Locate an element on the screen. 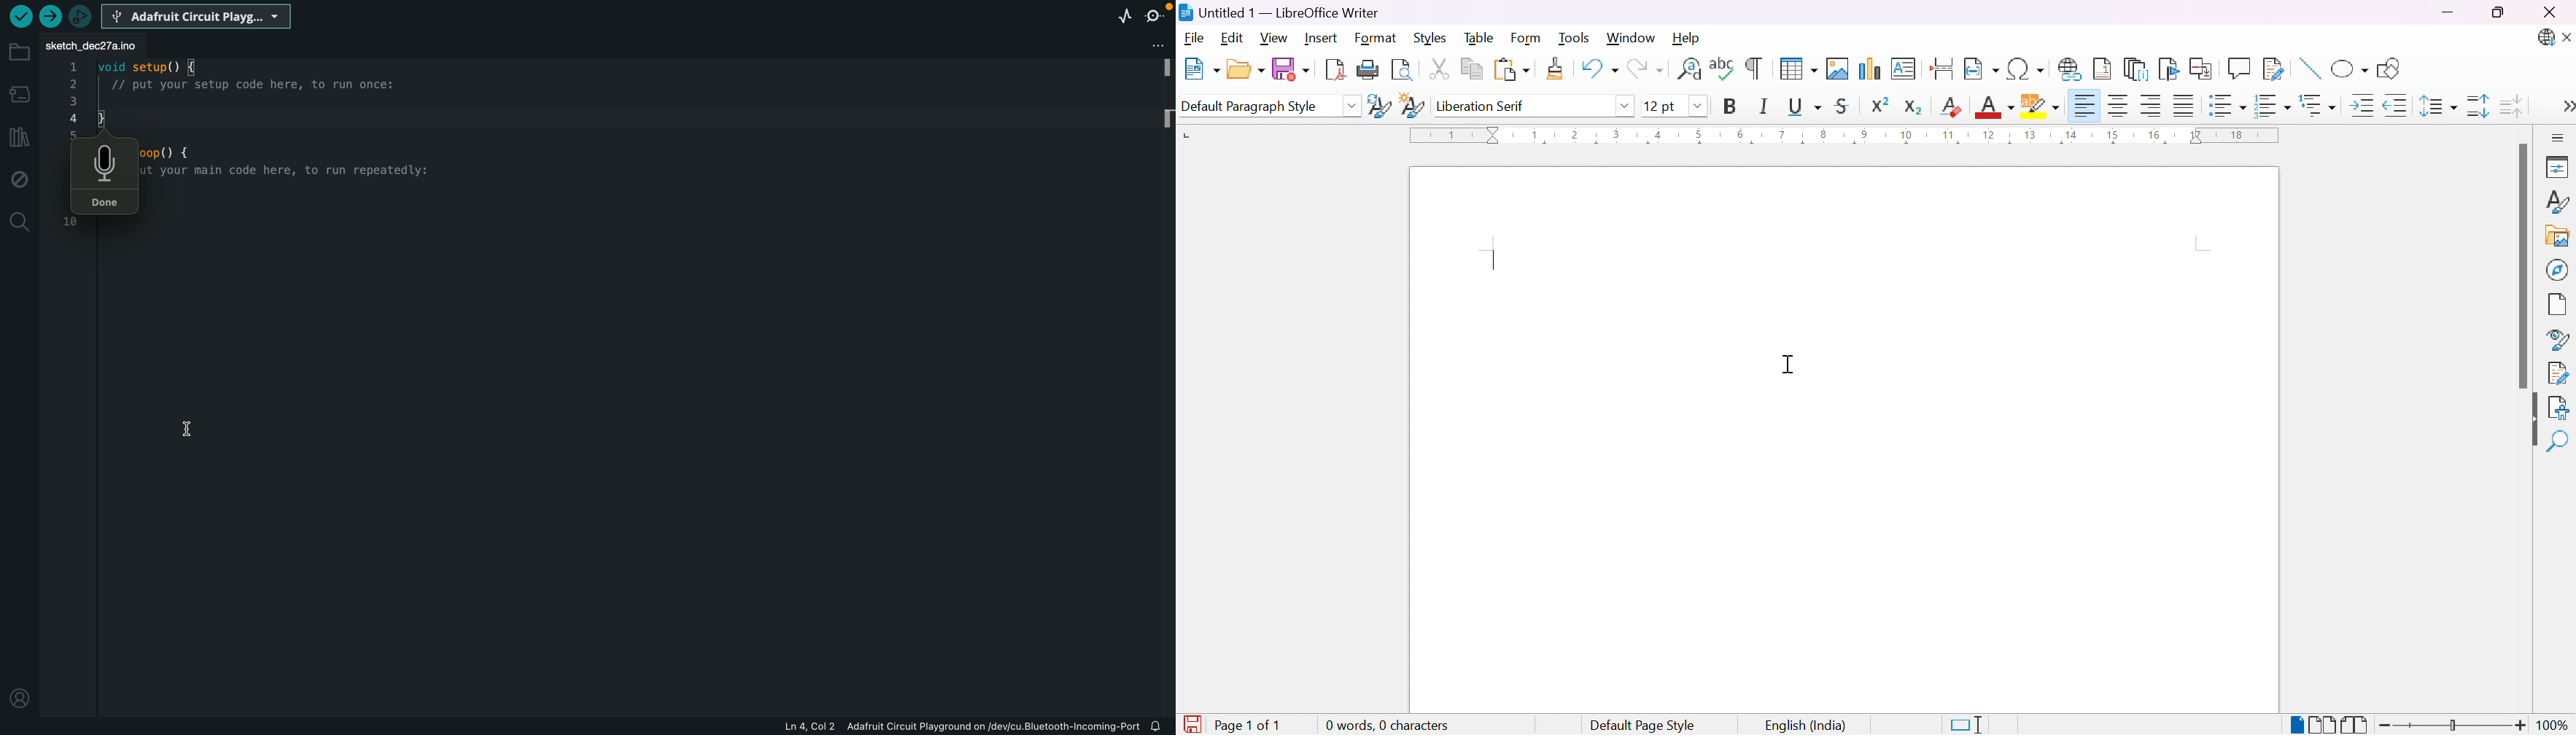 The width and height of the screenshot is (2576, 756). Edit is located at coordinates (1235, 39).